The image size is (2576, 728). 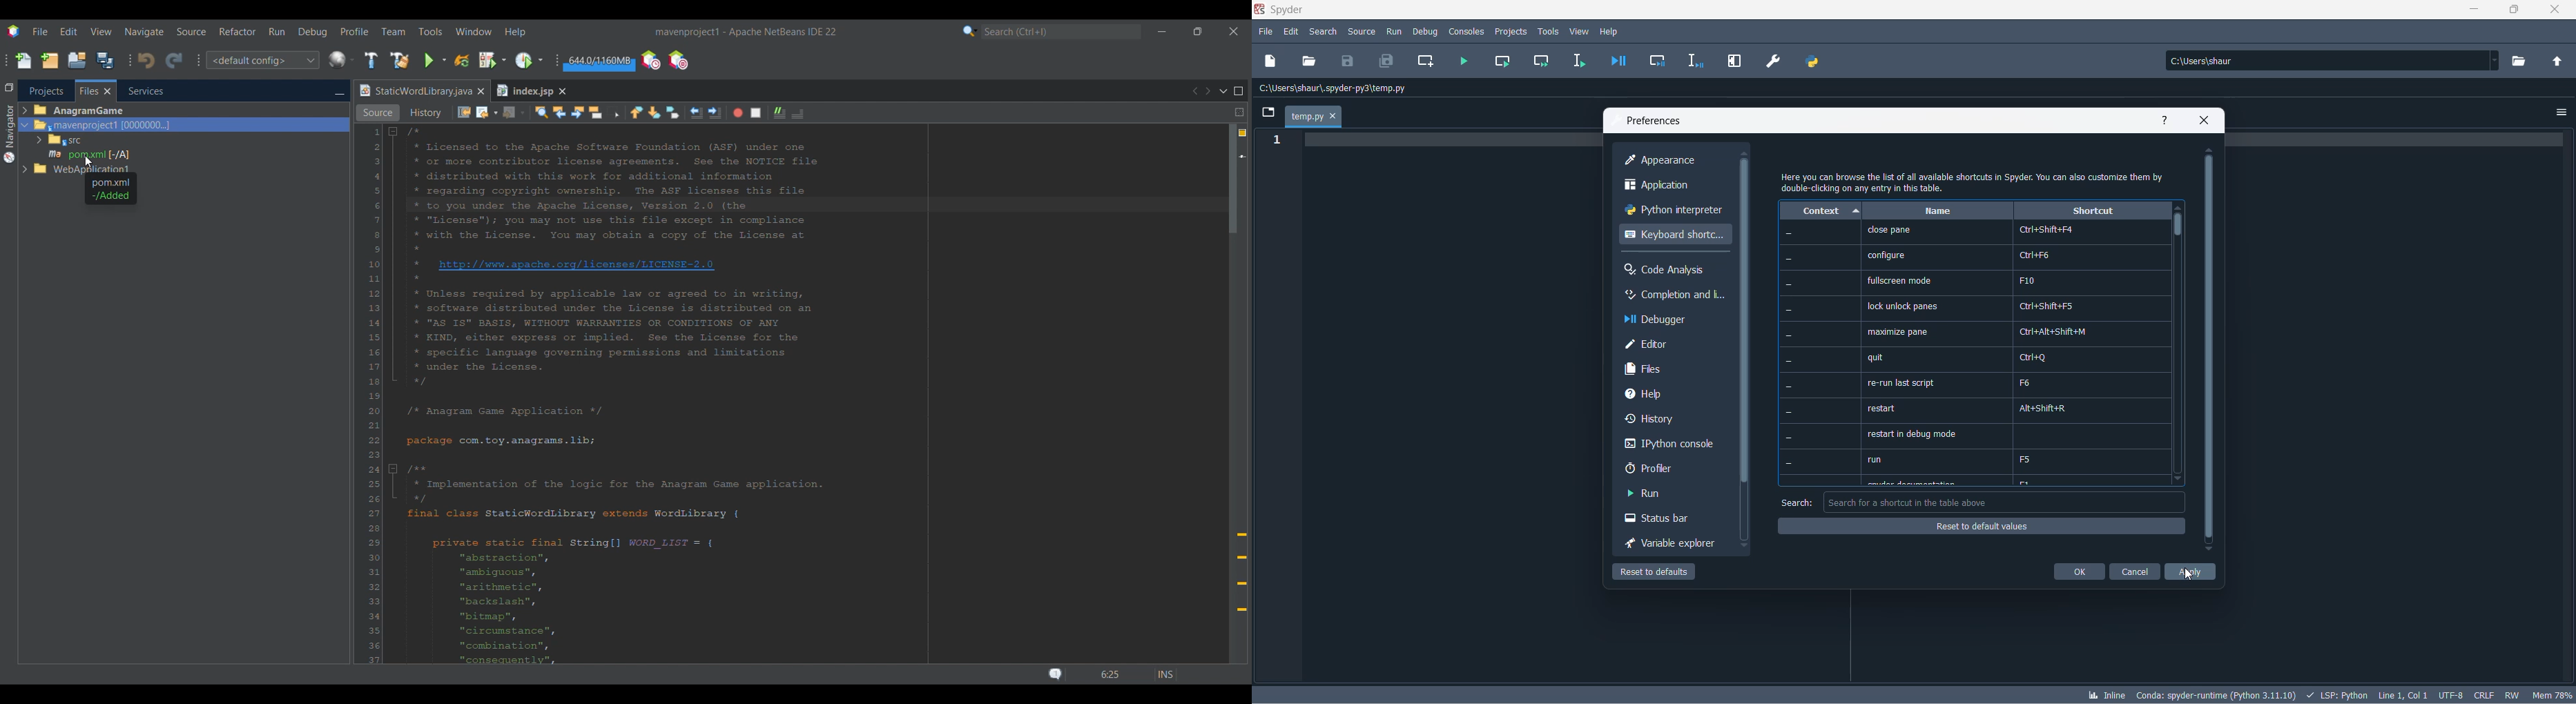 What do you see at coordinates (2337, 694) in the screenshot?
I see `script` at bounding box center [2337, 694].